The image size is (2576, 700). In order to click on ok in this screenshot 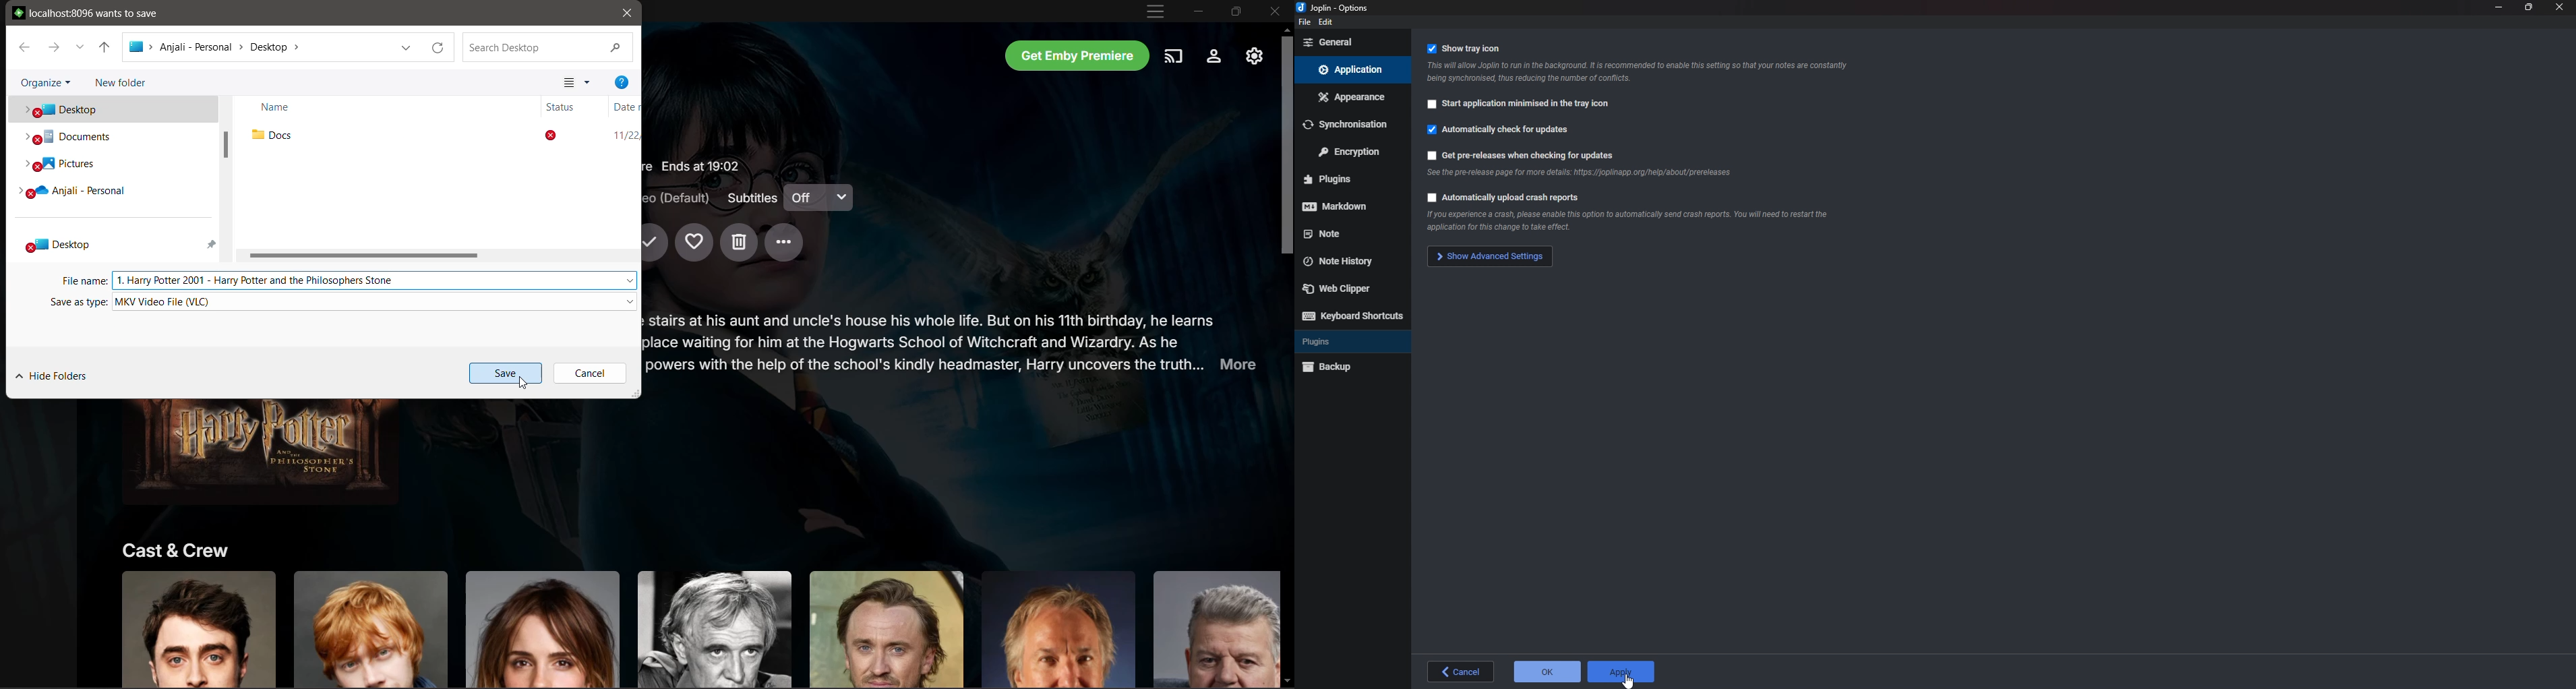, I will do `click(1547, 672)`.